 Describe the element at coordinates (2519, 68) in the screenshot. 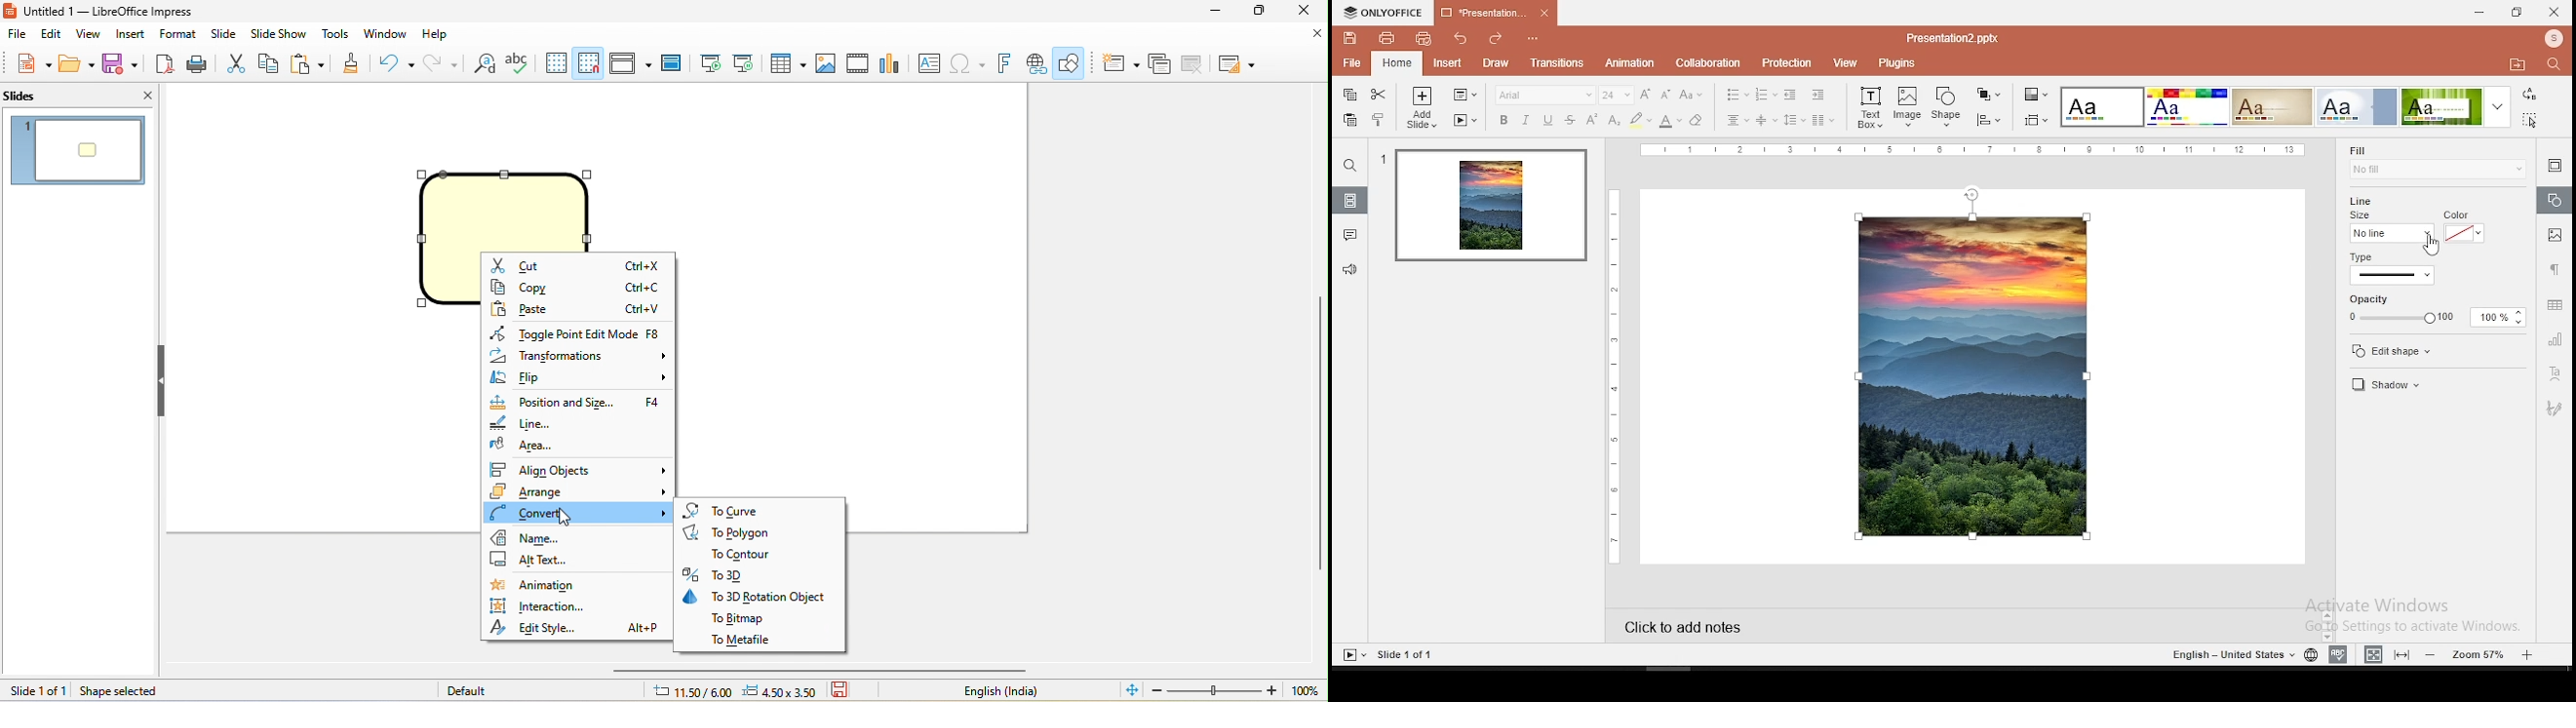

I see `open file location` at that location.